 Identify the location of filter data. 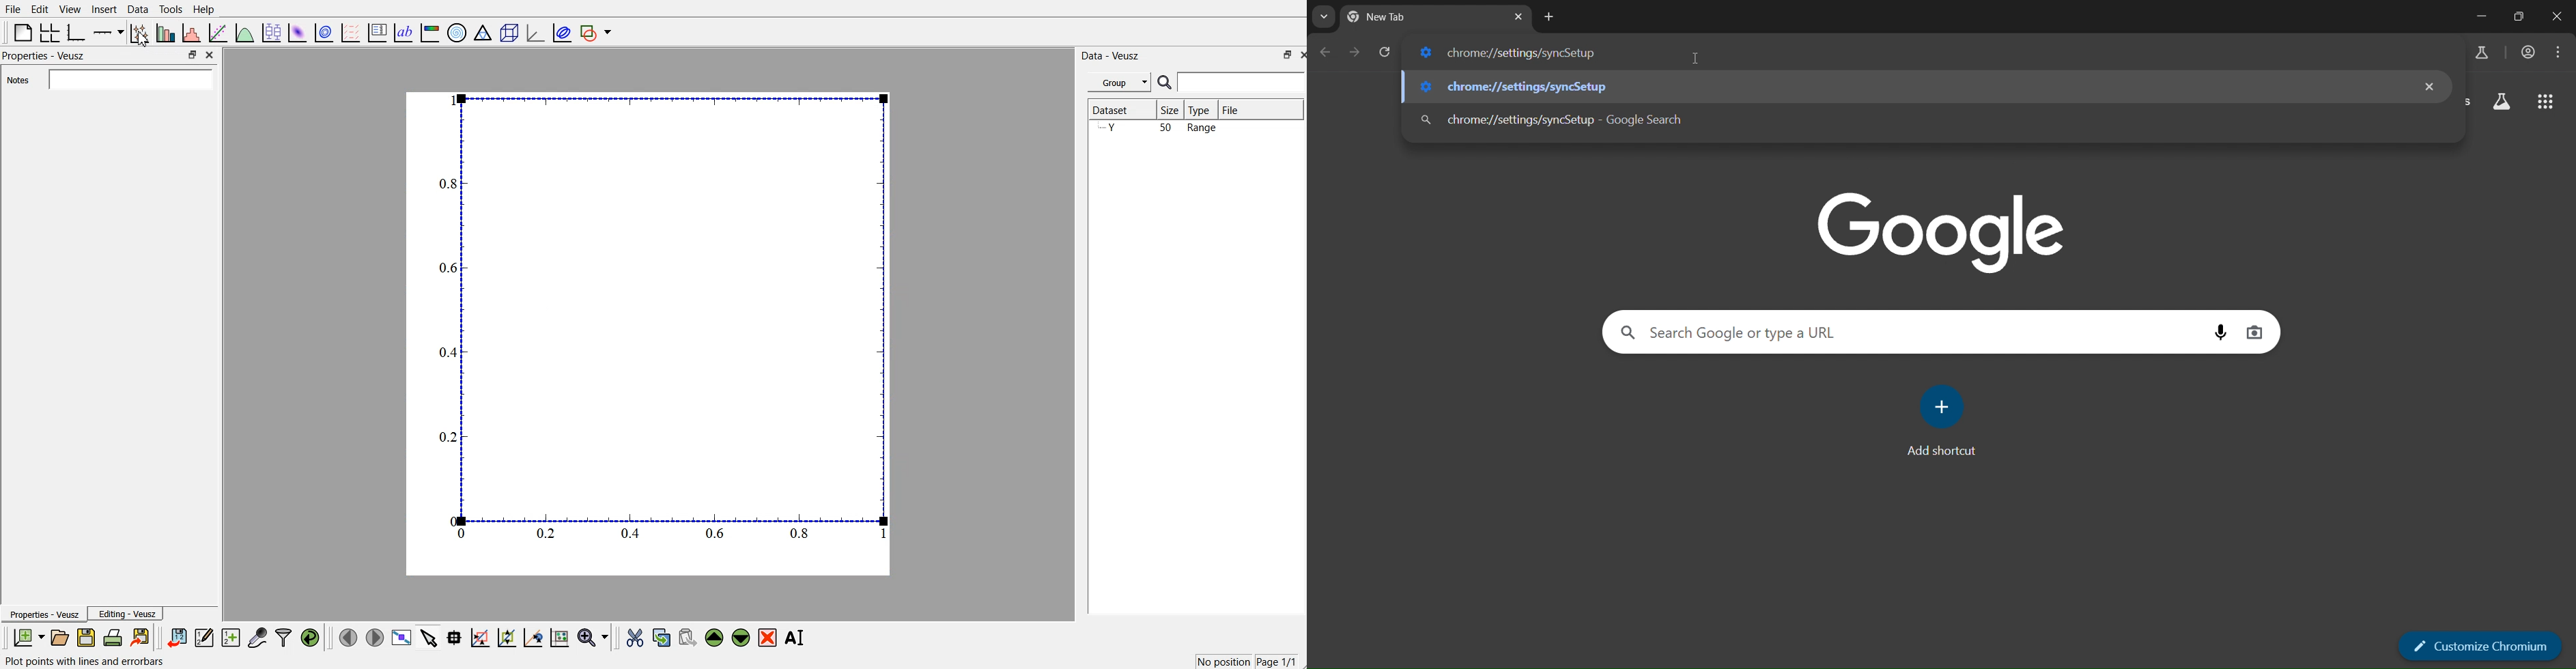
(283, 638).